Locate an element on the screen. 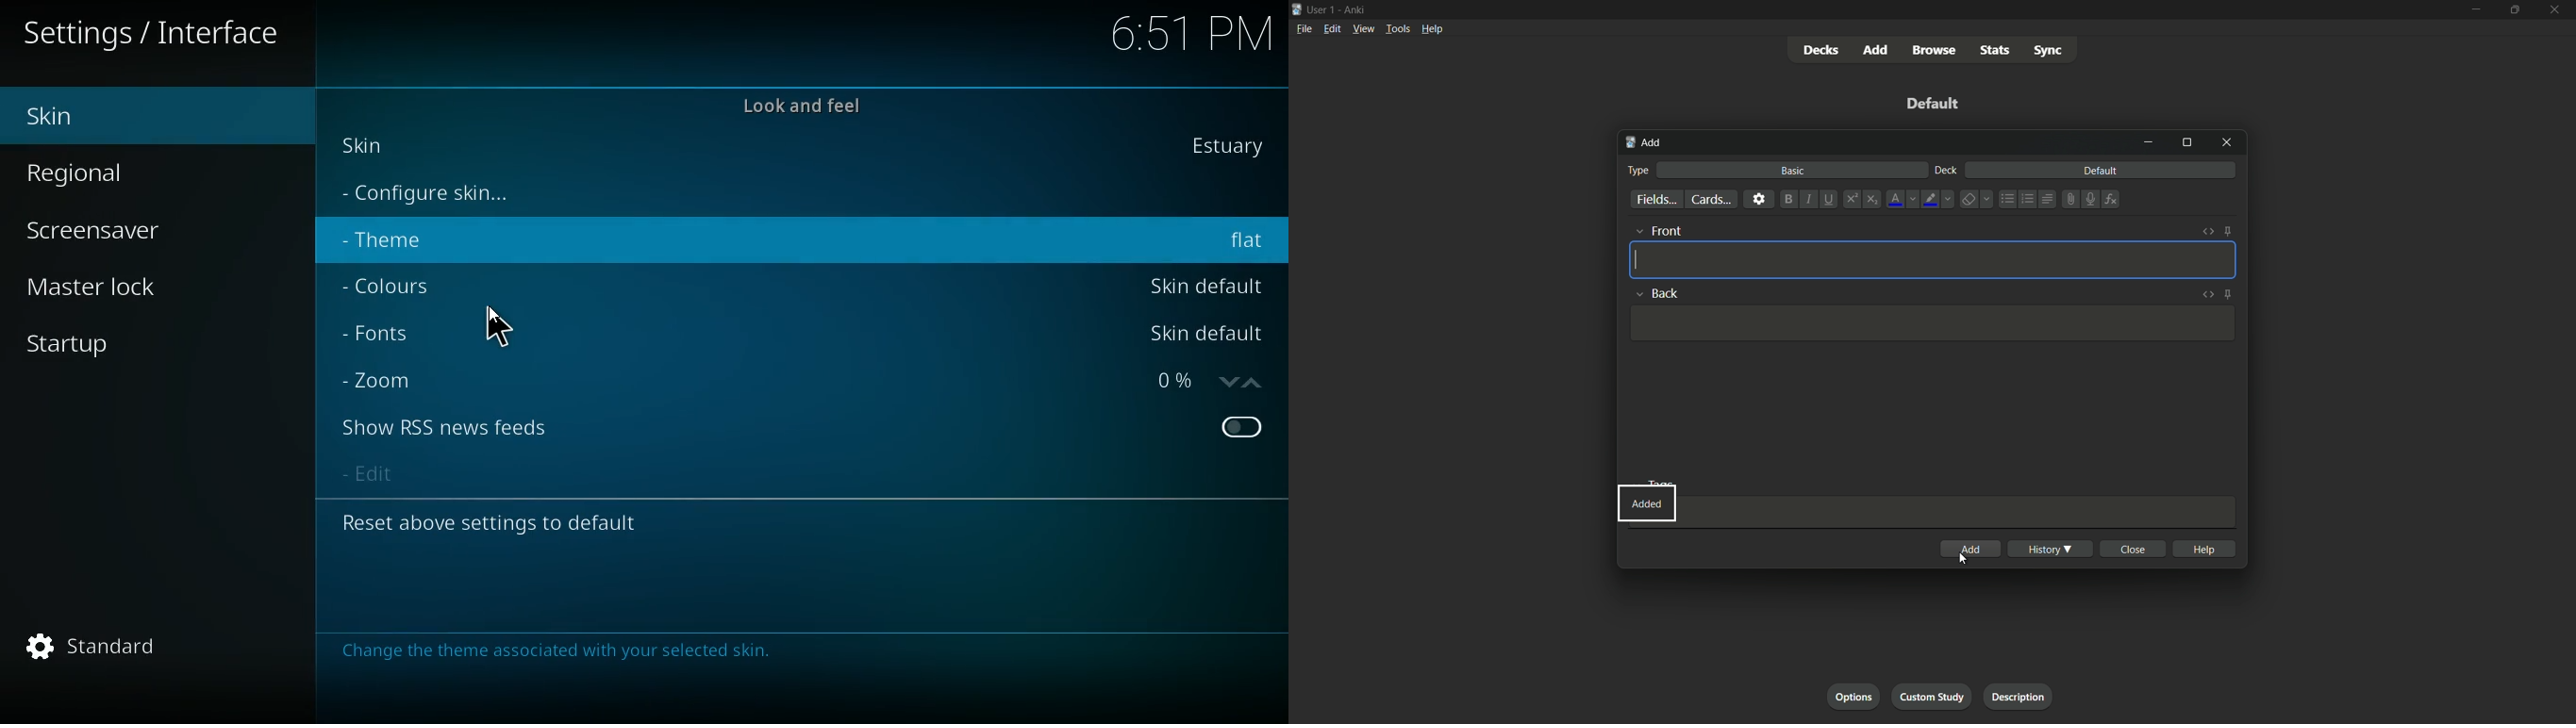  toggle sticky is located at coordinates (2228, 232).